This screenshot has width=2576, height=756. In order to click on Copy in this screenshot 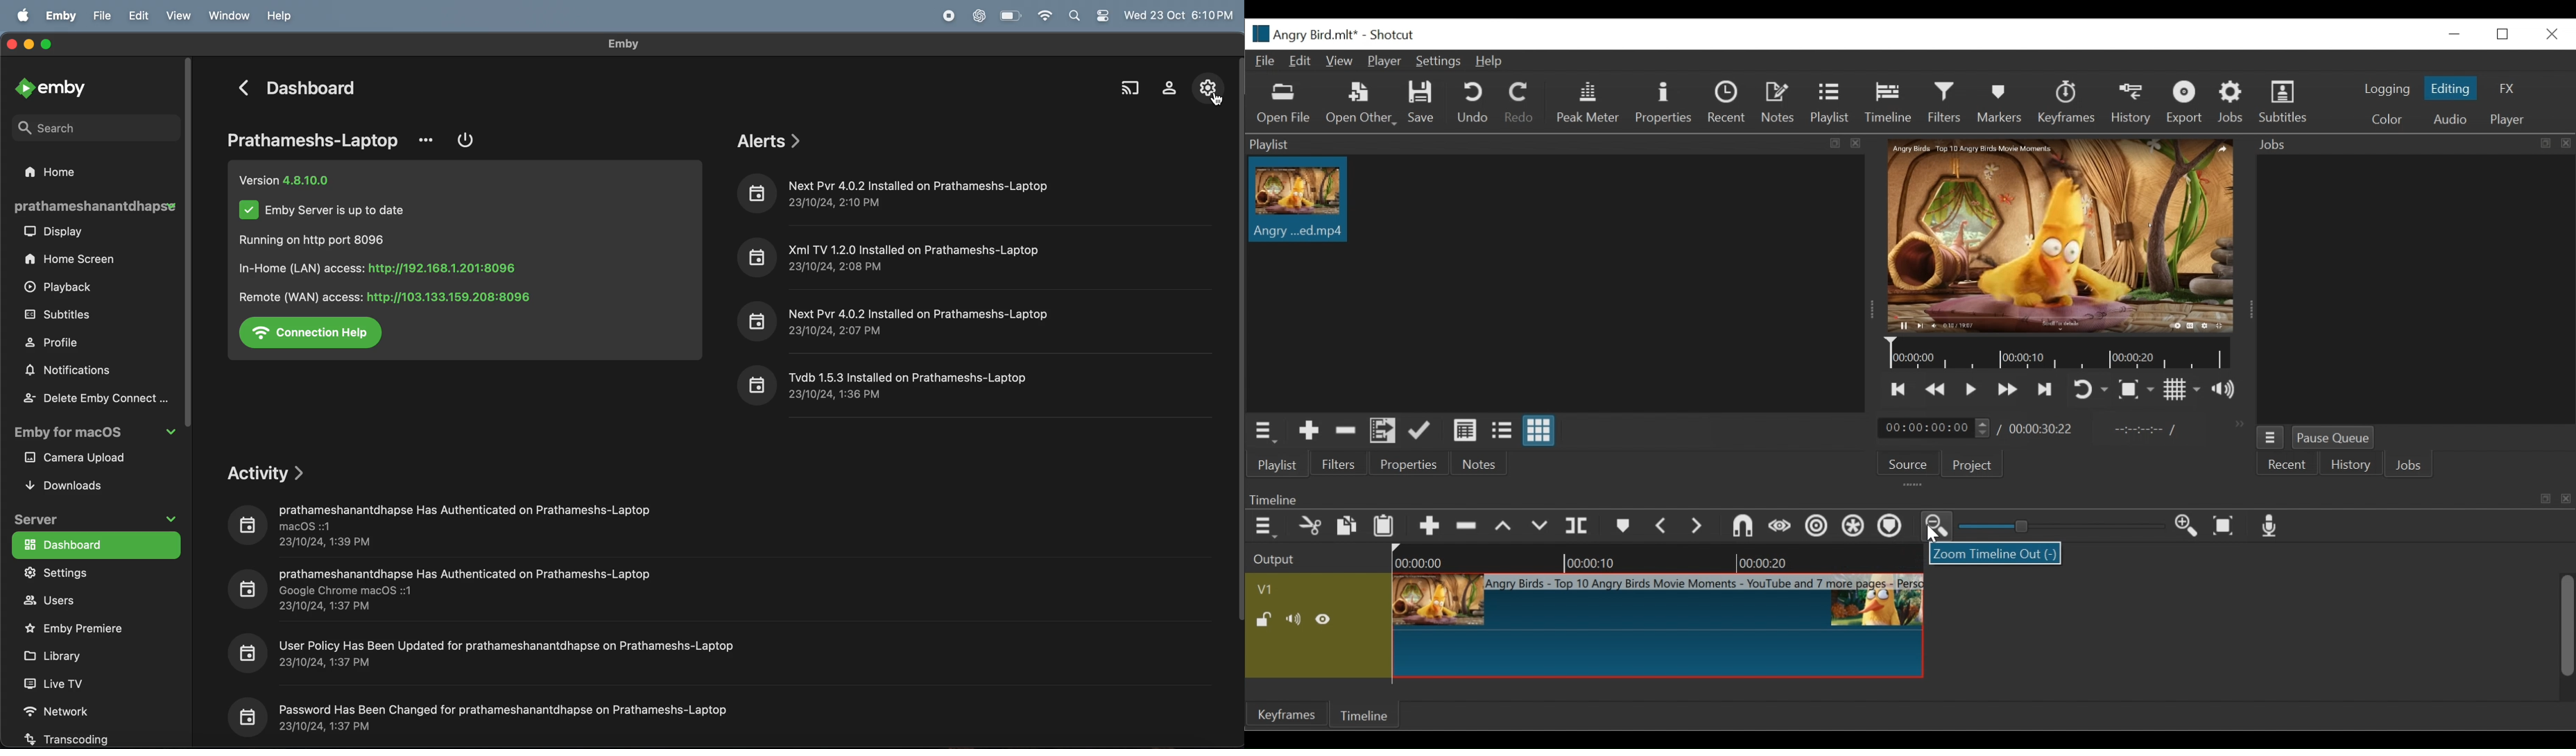, I will do `click(1346, 526)`.